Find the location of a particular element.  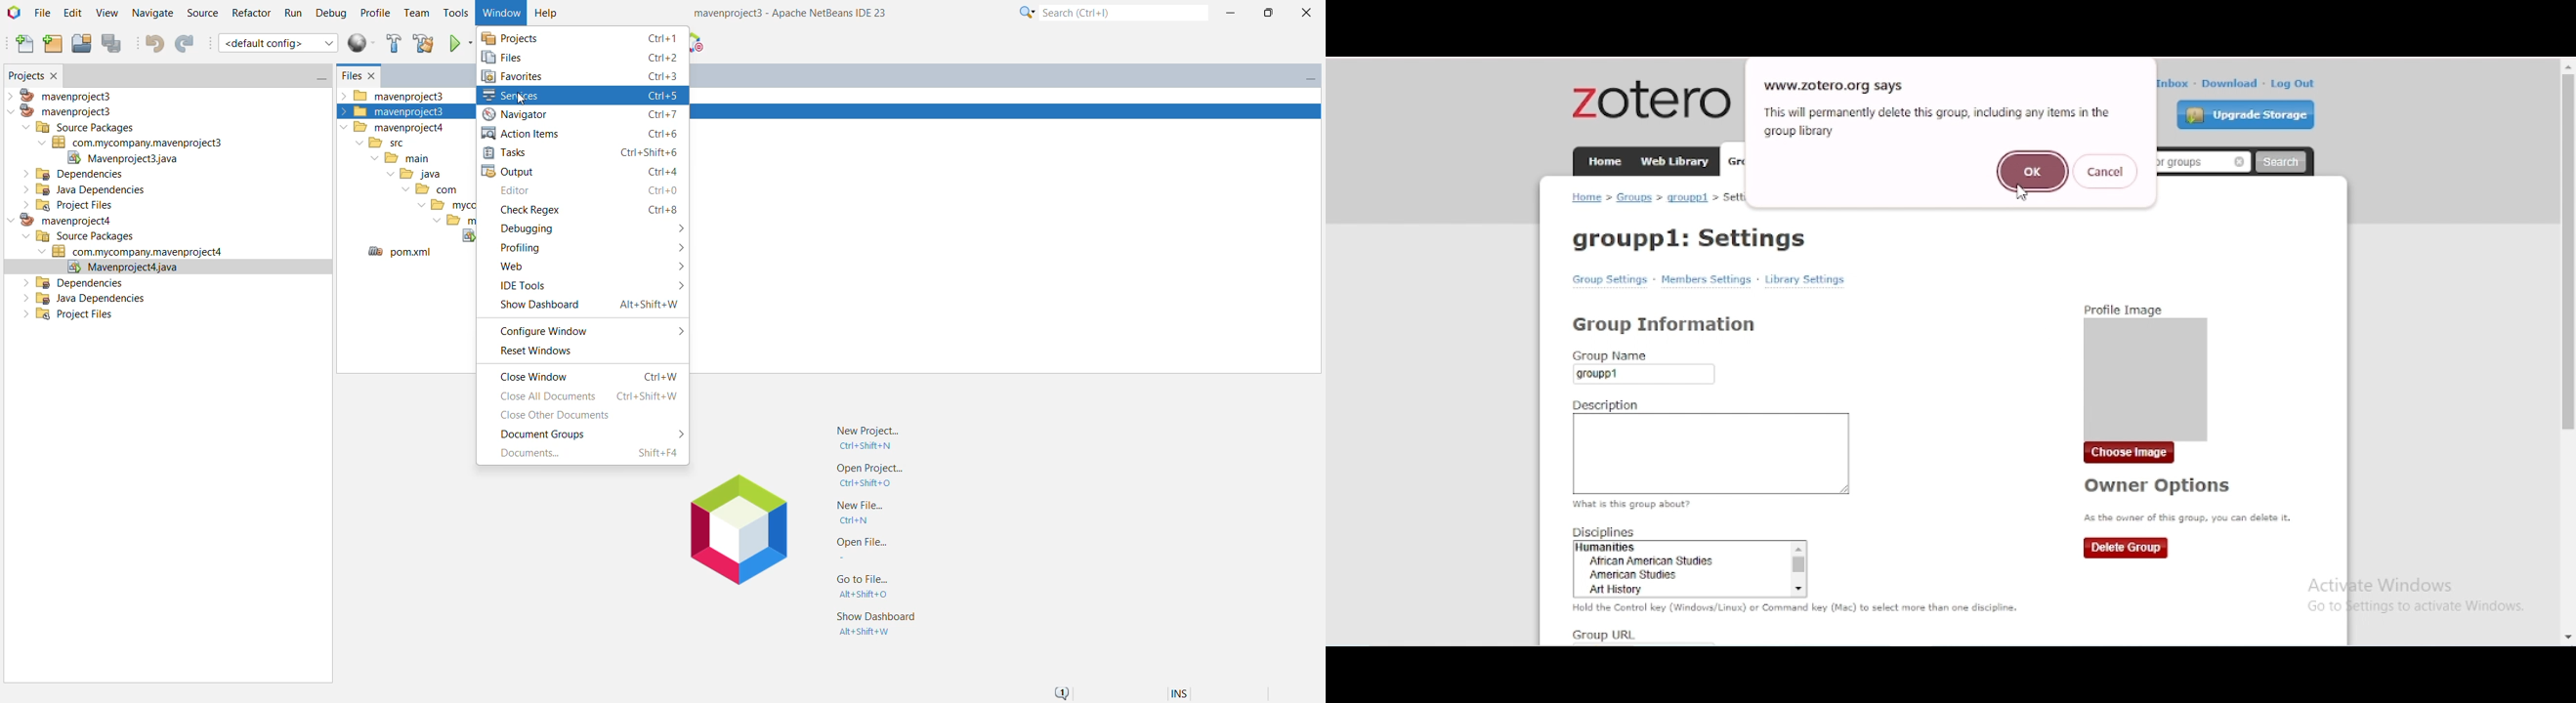

New File is located at coordinates (21, 45).